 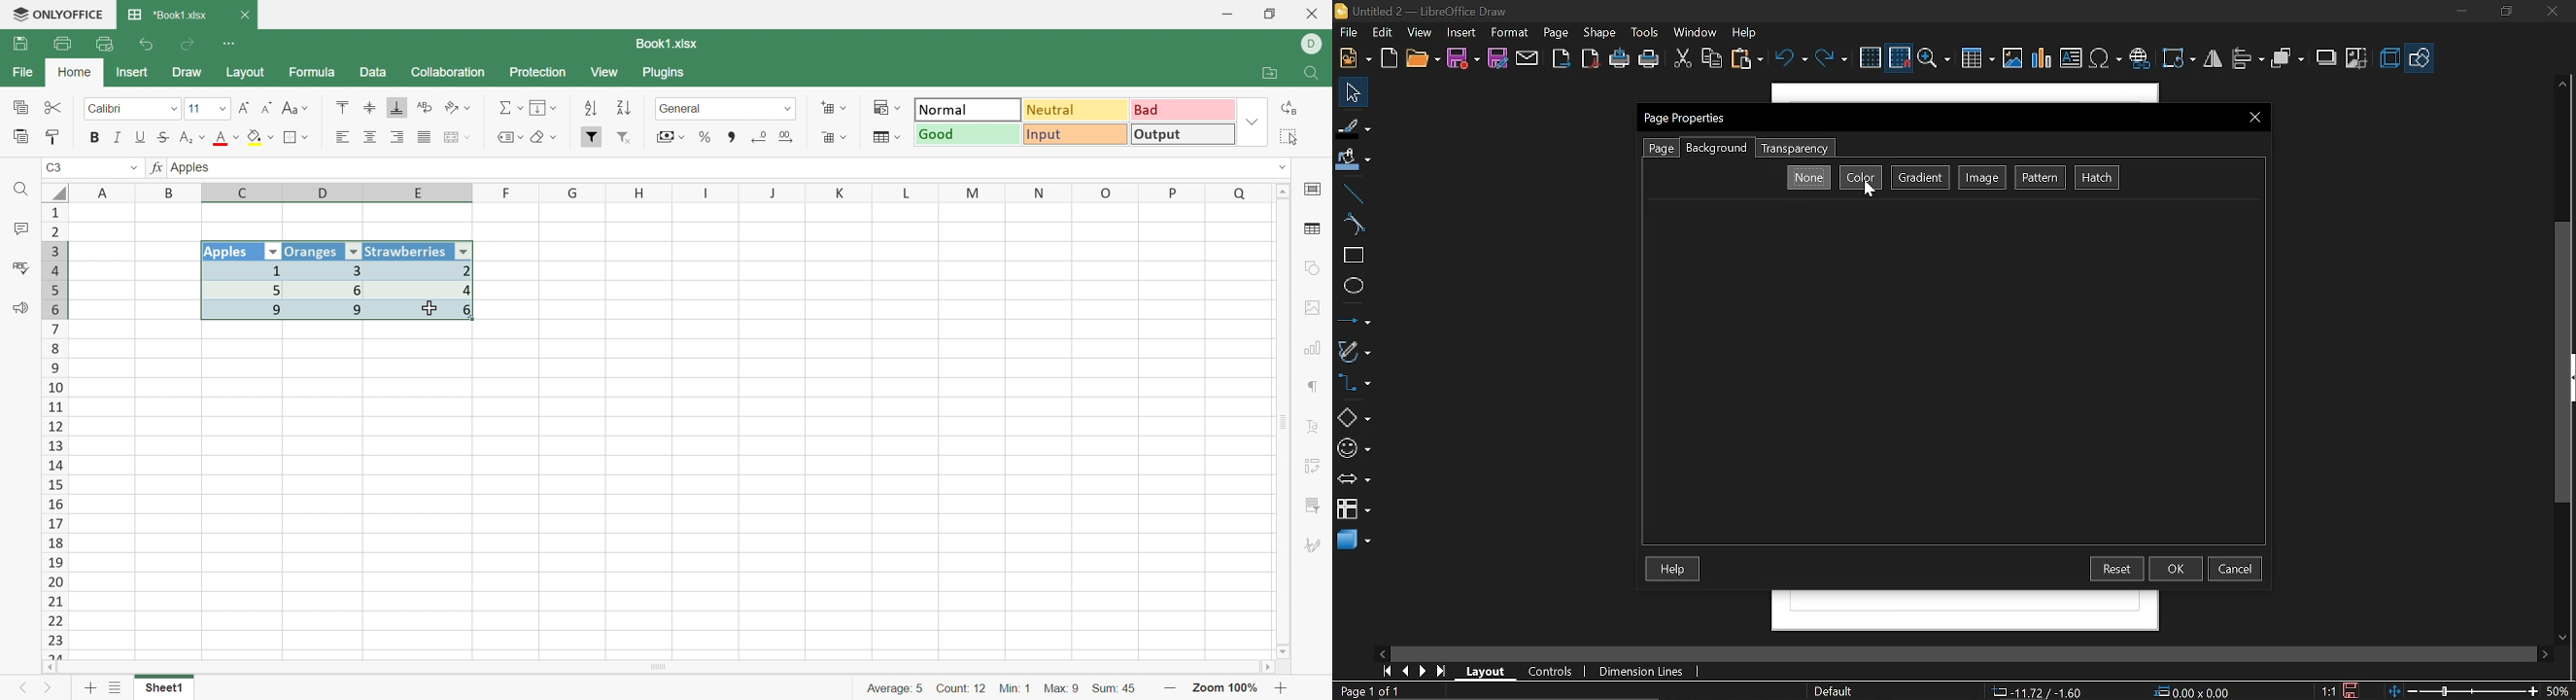 I want to click on Format as table template, so click(x=886, y=138).